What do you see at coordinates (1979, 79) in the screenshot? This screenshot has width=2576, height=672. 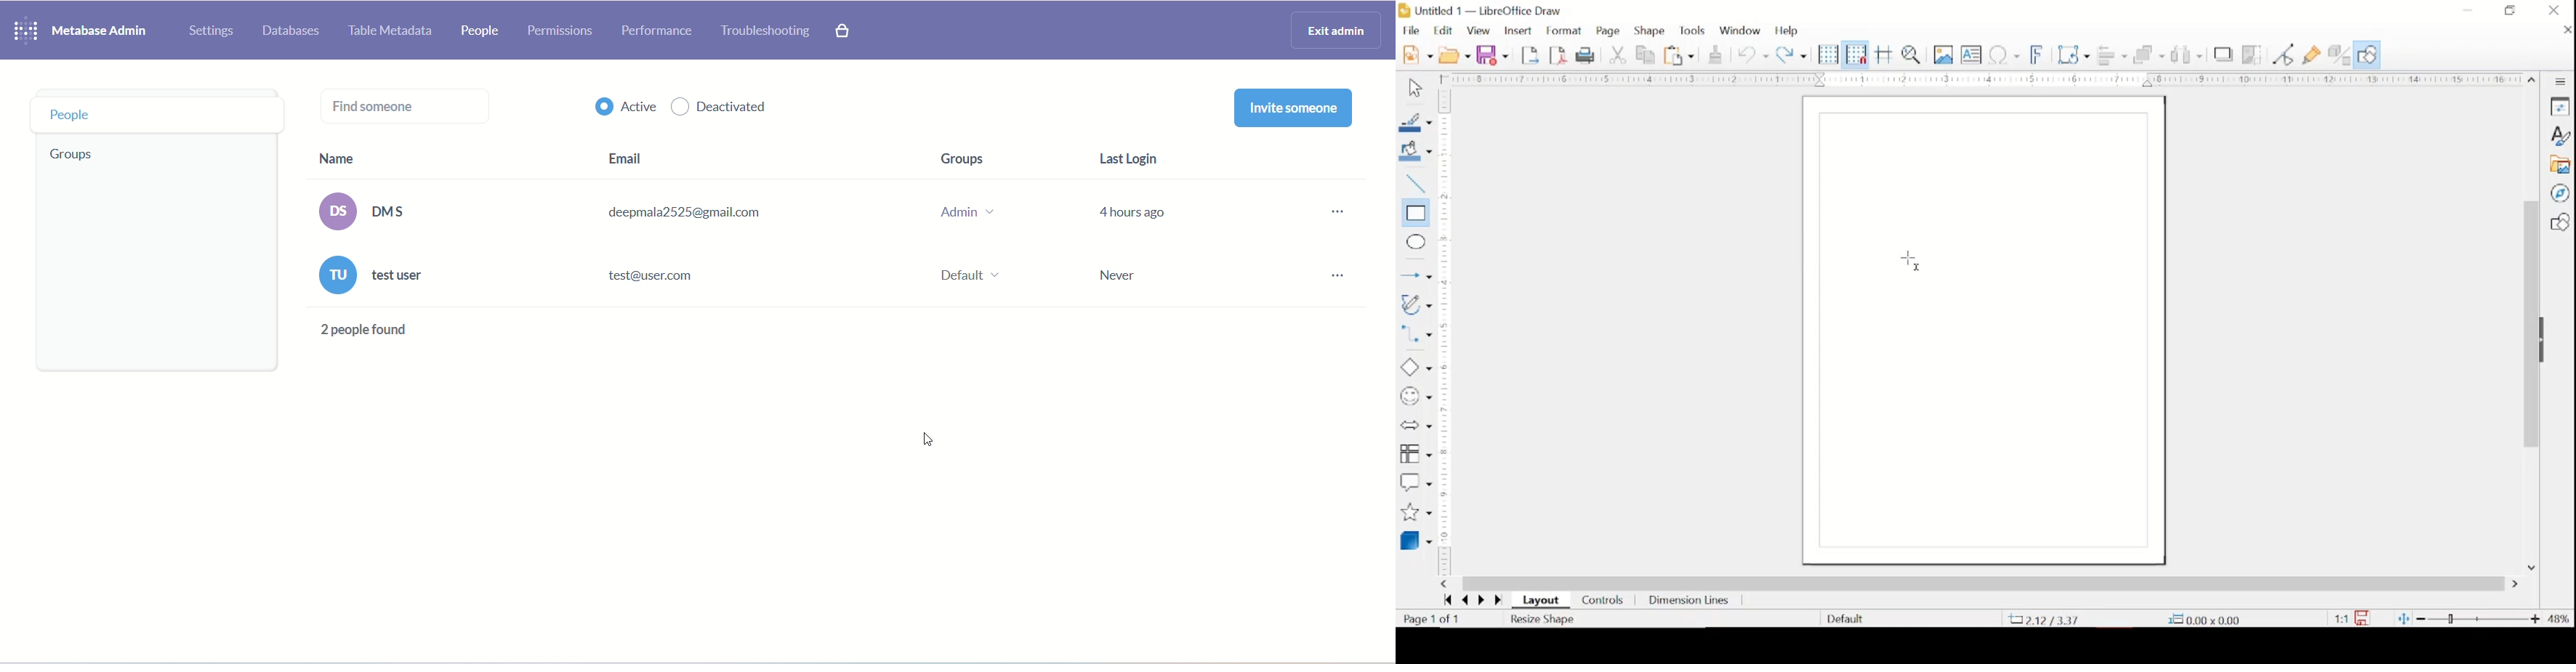 I see `margin` at bounding box center [1979, 79].